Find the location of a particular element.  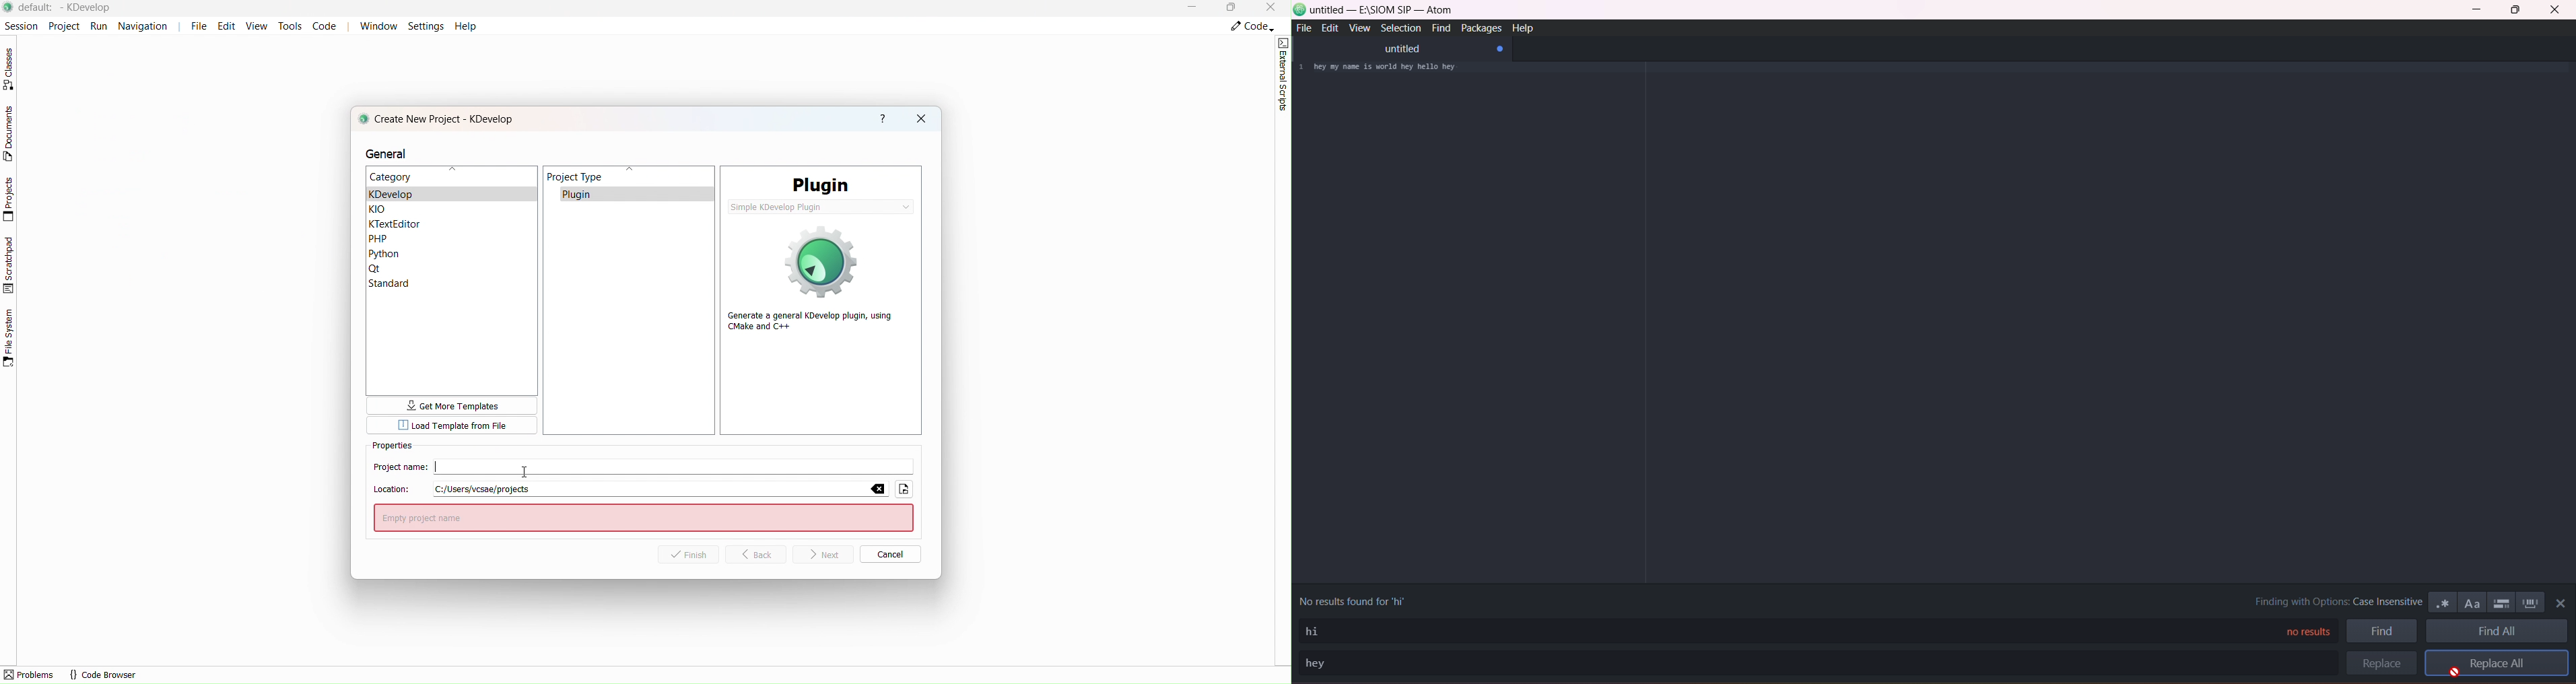

view is located at coordinates (1359, 29).